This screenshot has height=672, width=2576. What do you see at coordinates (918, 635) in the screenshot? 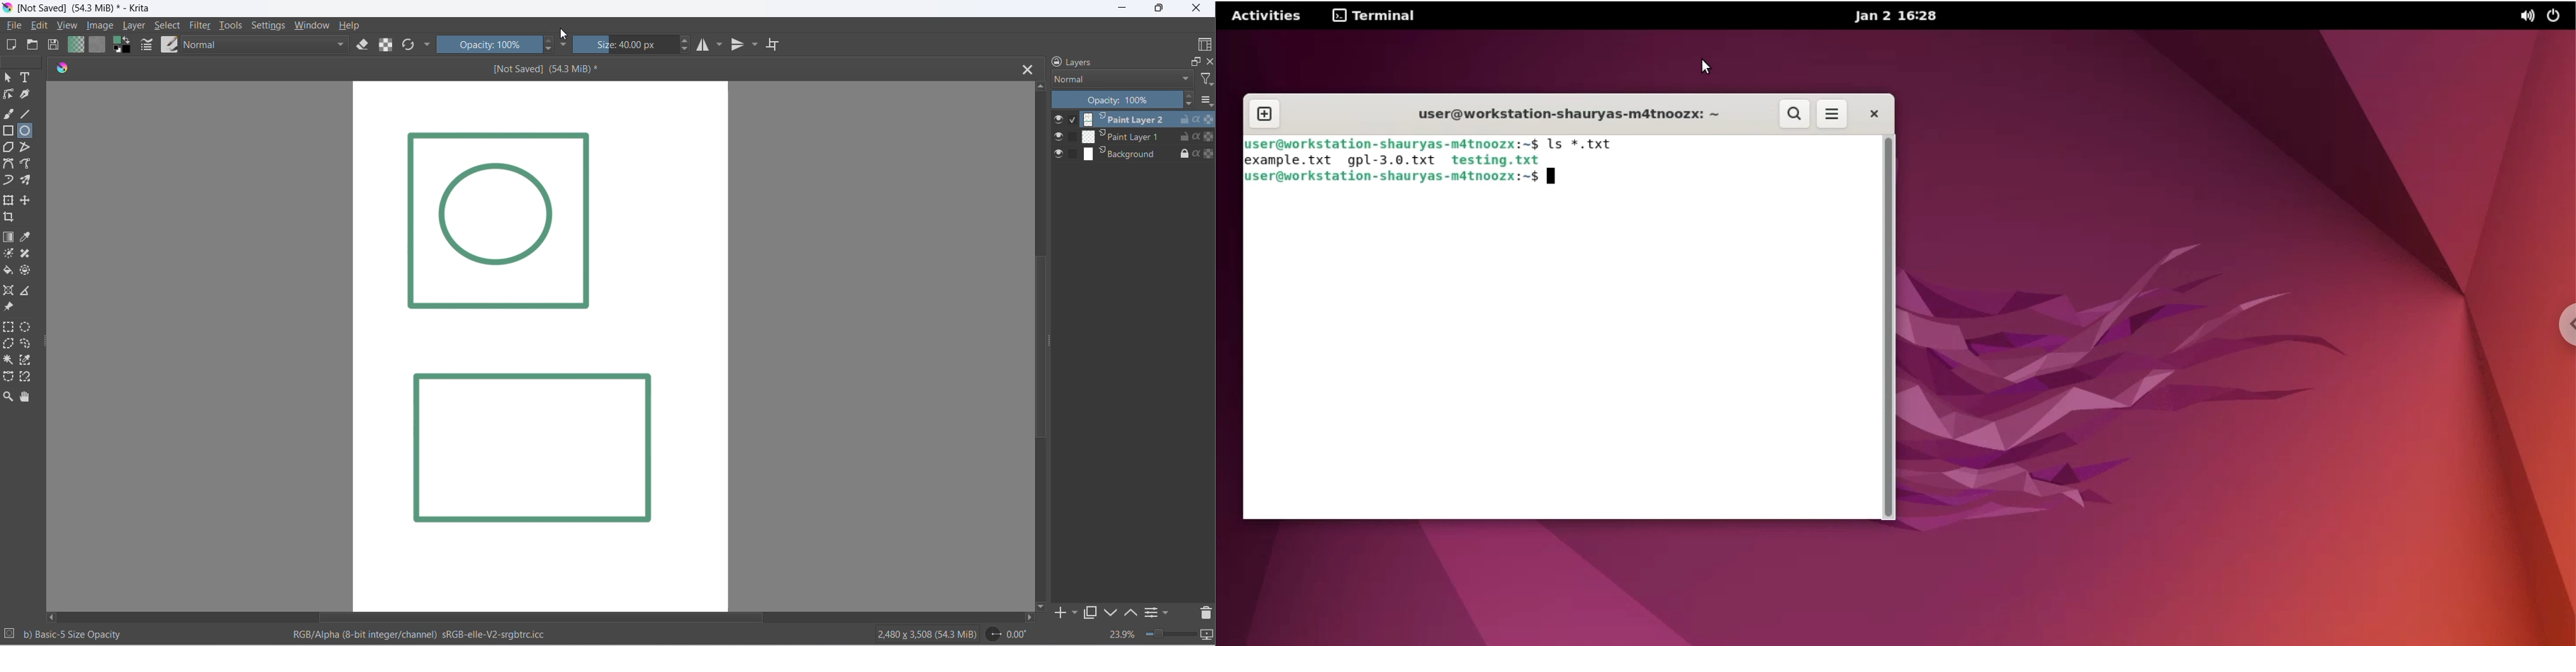
I see `2480 x 3508 (48.1 Mib)` at bounding box center [918, 635].